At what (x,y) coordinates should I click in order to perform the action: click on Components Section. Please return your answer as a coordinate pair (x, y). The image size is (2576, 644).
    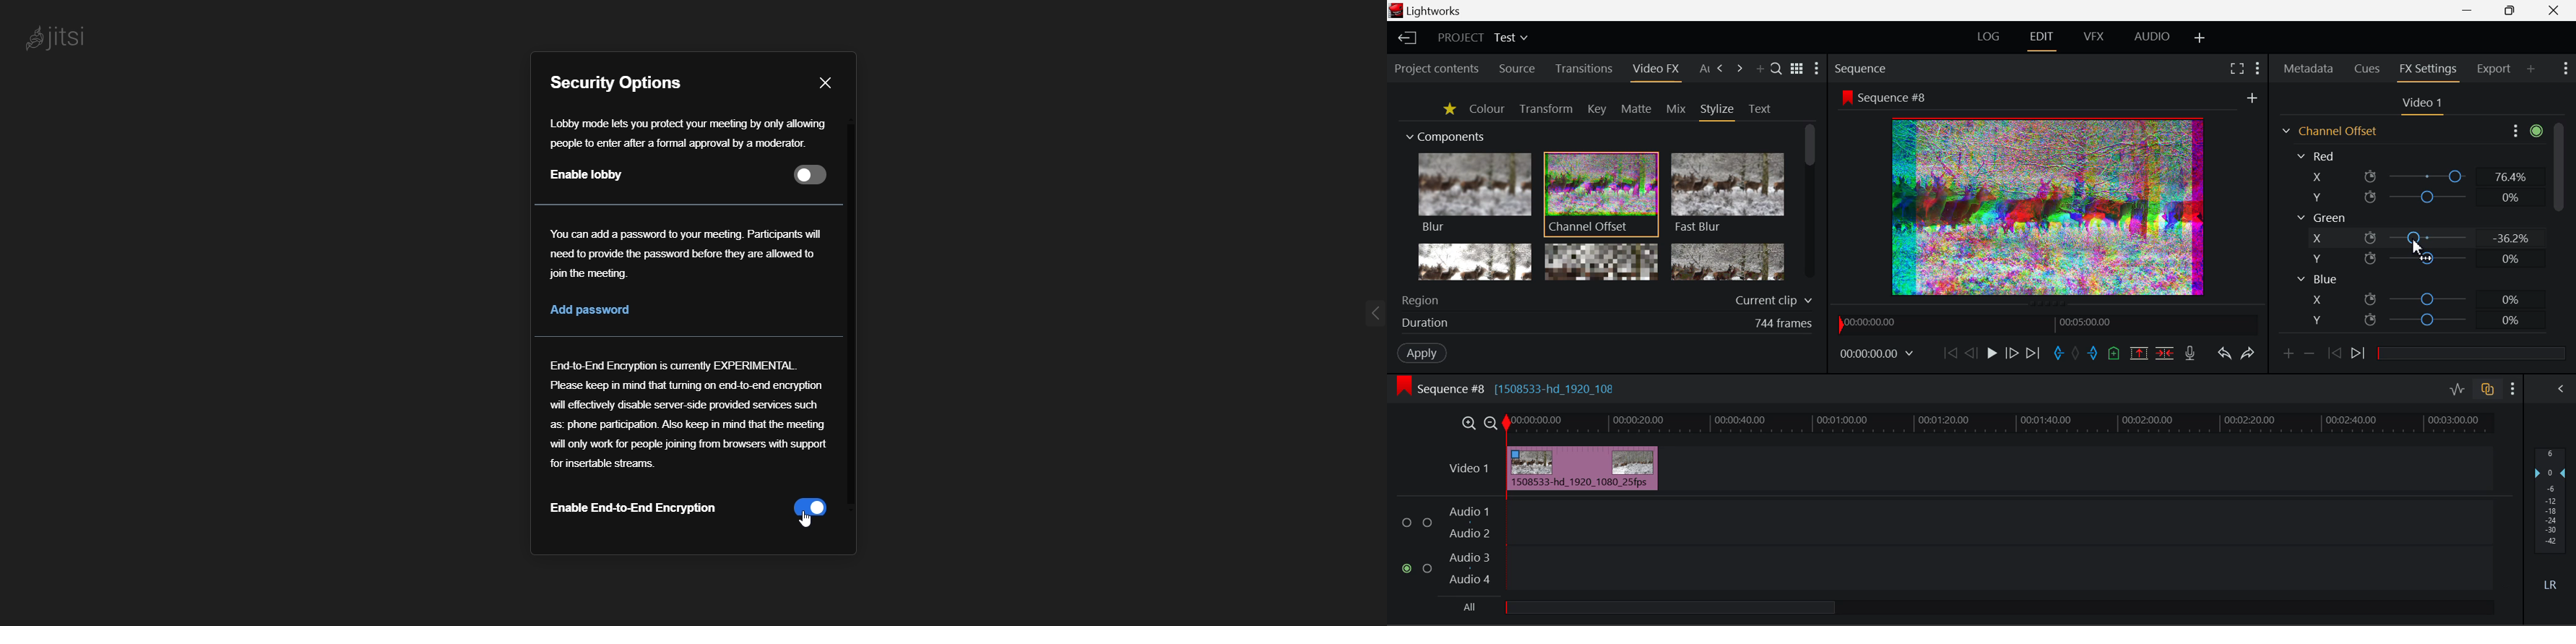
    Looking at the image, I should click on (1444, 134).